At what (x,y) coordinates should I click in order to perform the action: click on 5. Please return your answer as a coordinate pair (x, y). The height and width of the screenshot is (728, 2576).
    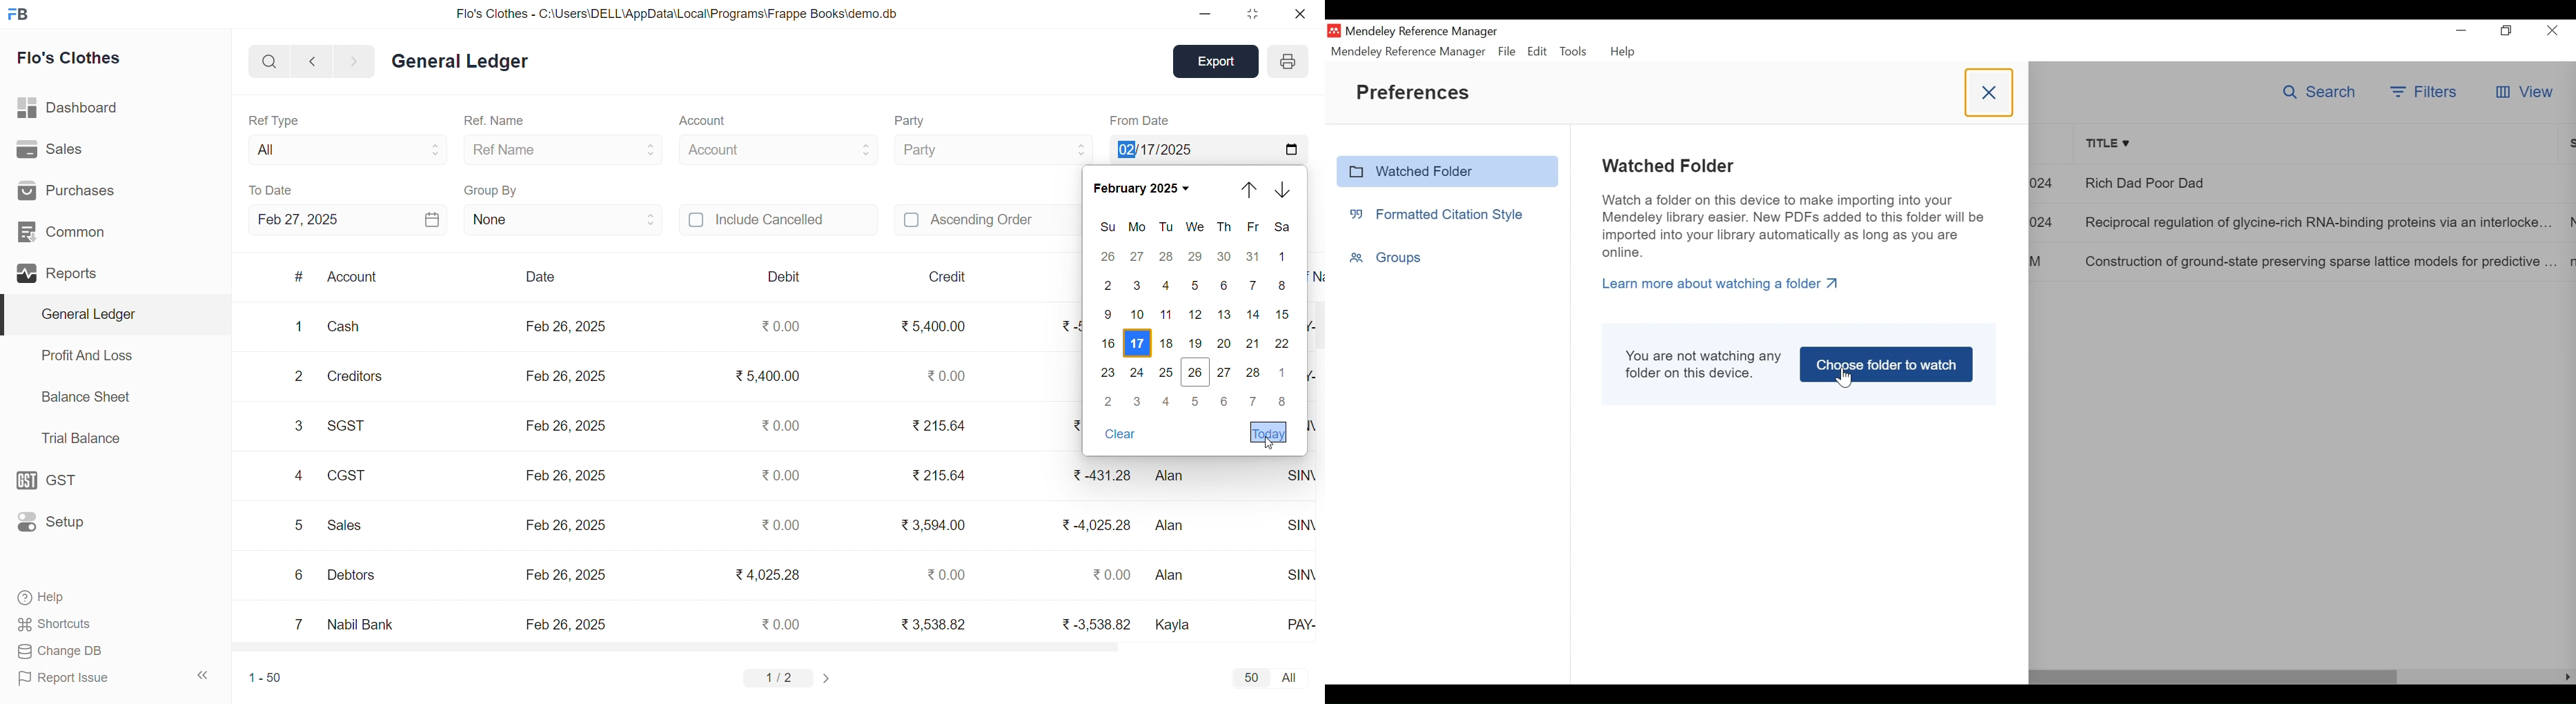
    Looking at the image, I should click on (1198, 284).